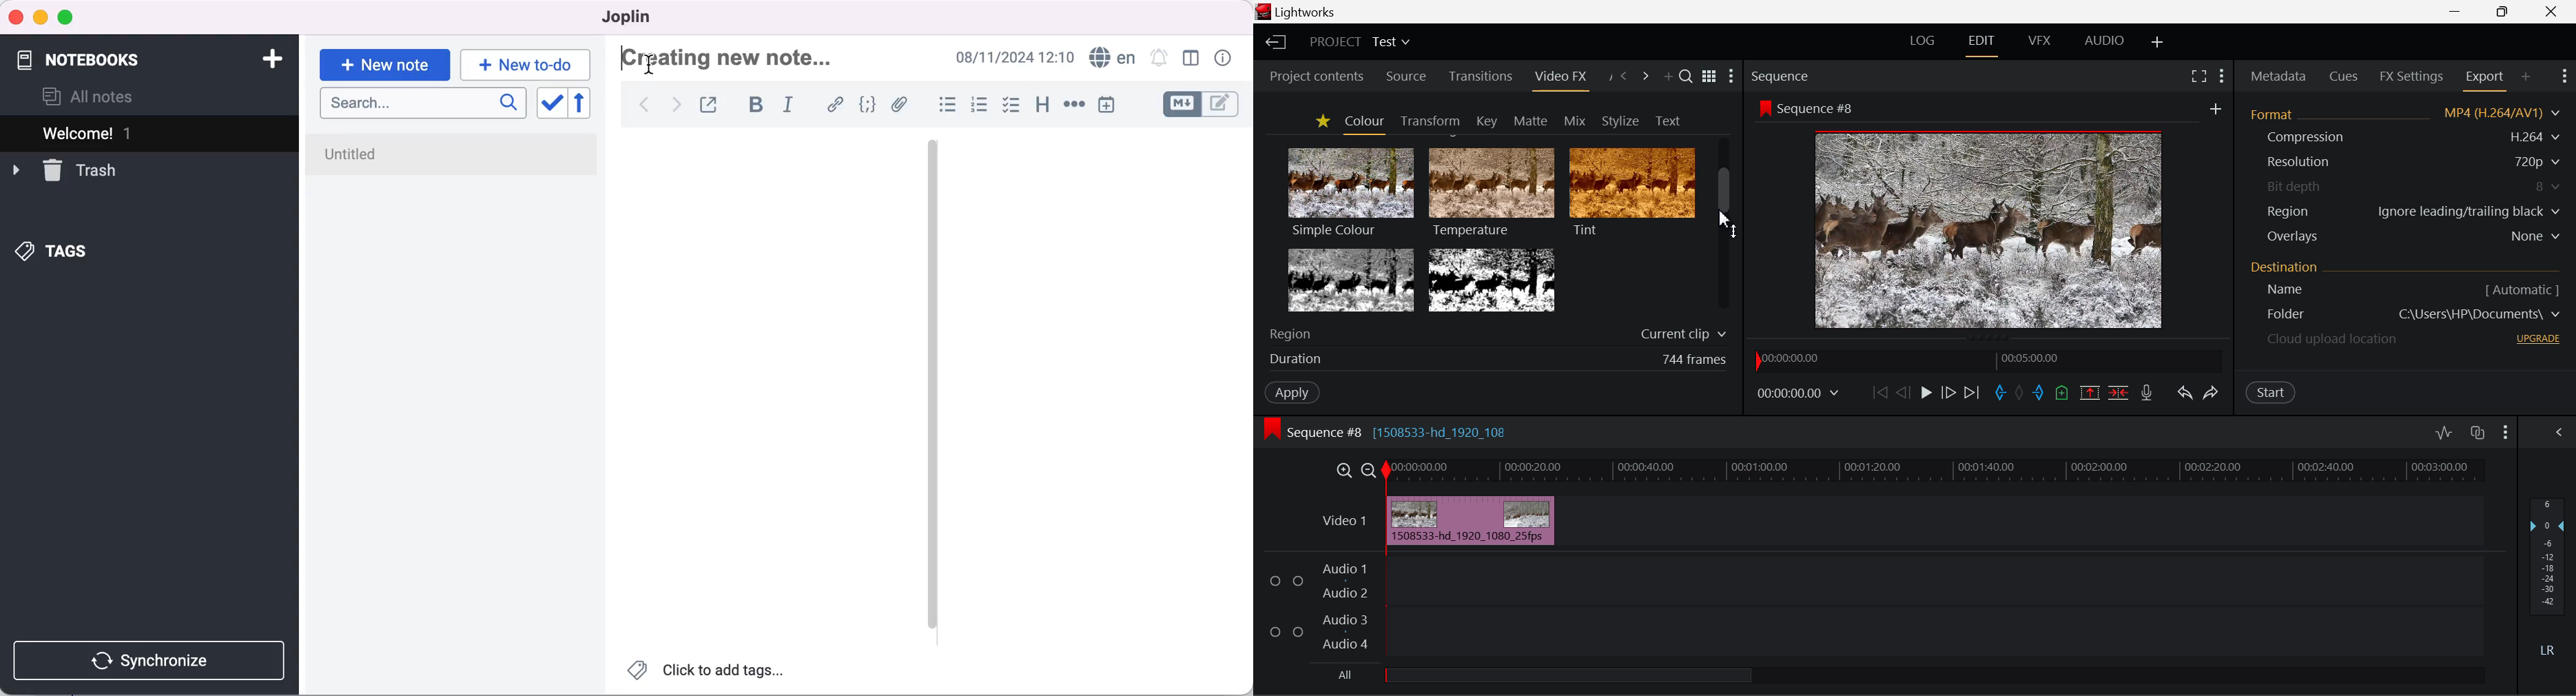  I want to click on Remove all marks, so click(2019, 394).